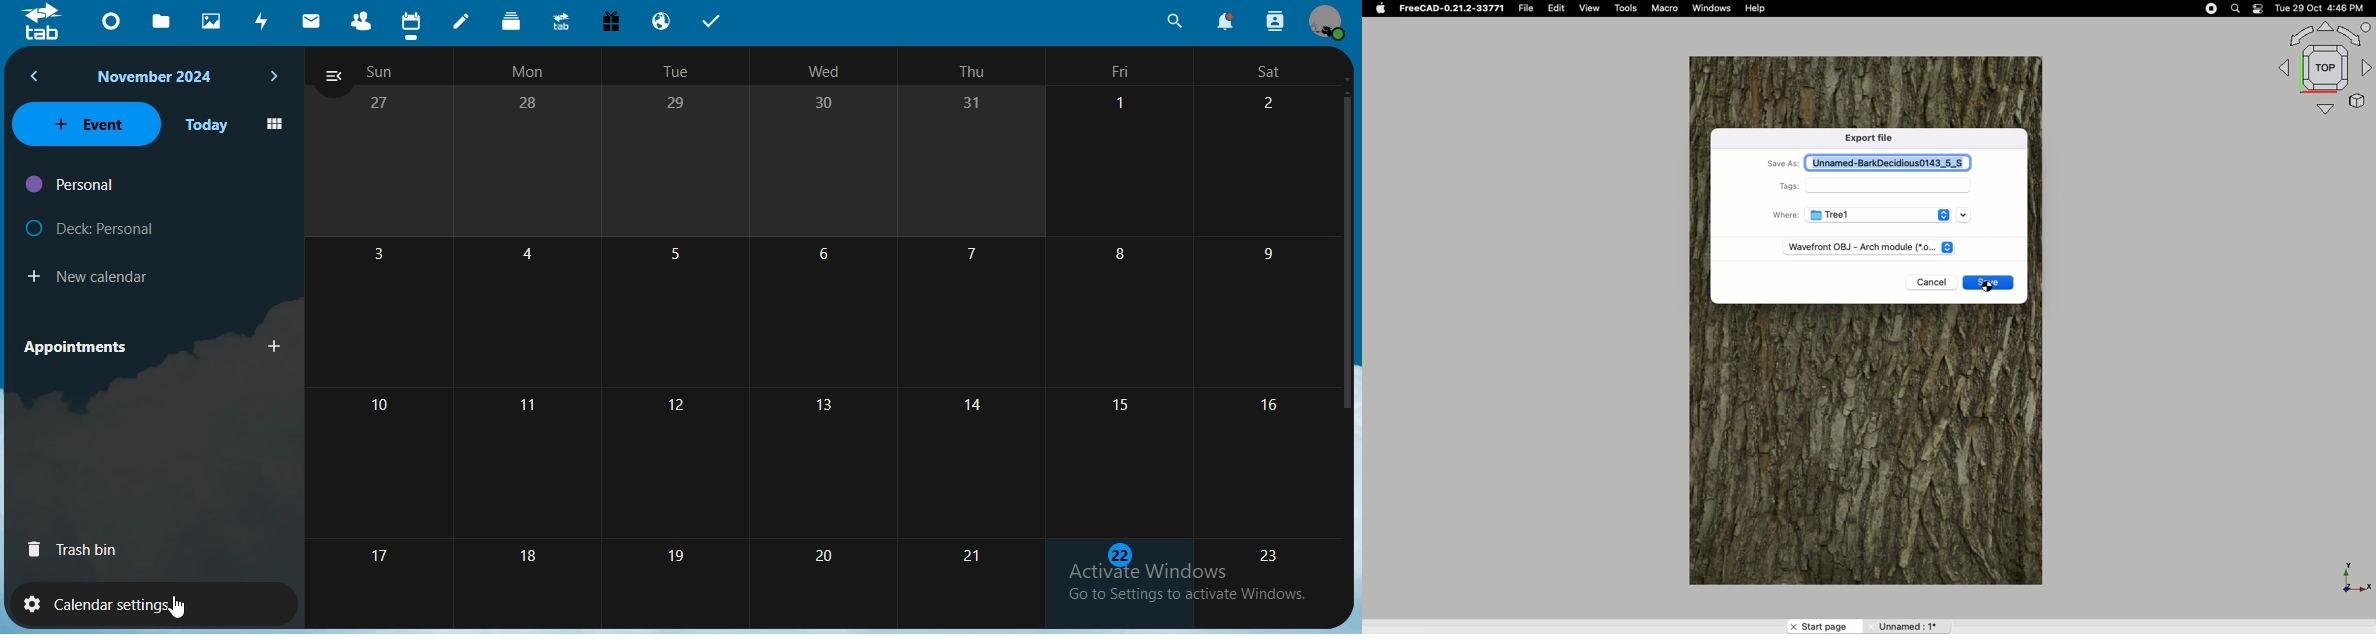 Image resolution: width=2380 pixels, height=644 pixels. Describe the element at coordinates (715, 22) in the screenshot. I see `tasks` at that location.